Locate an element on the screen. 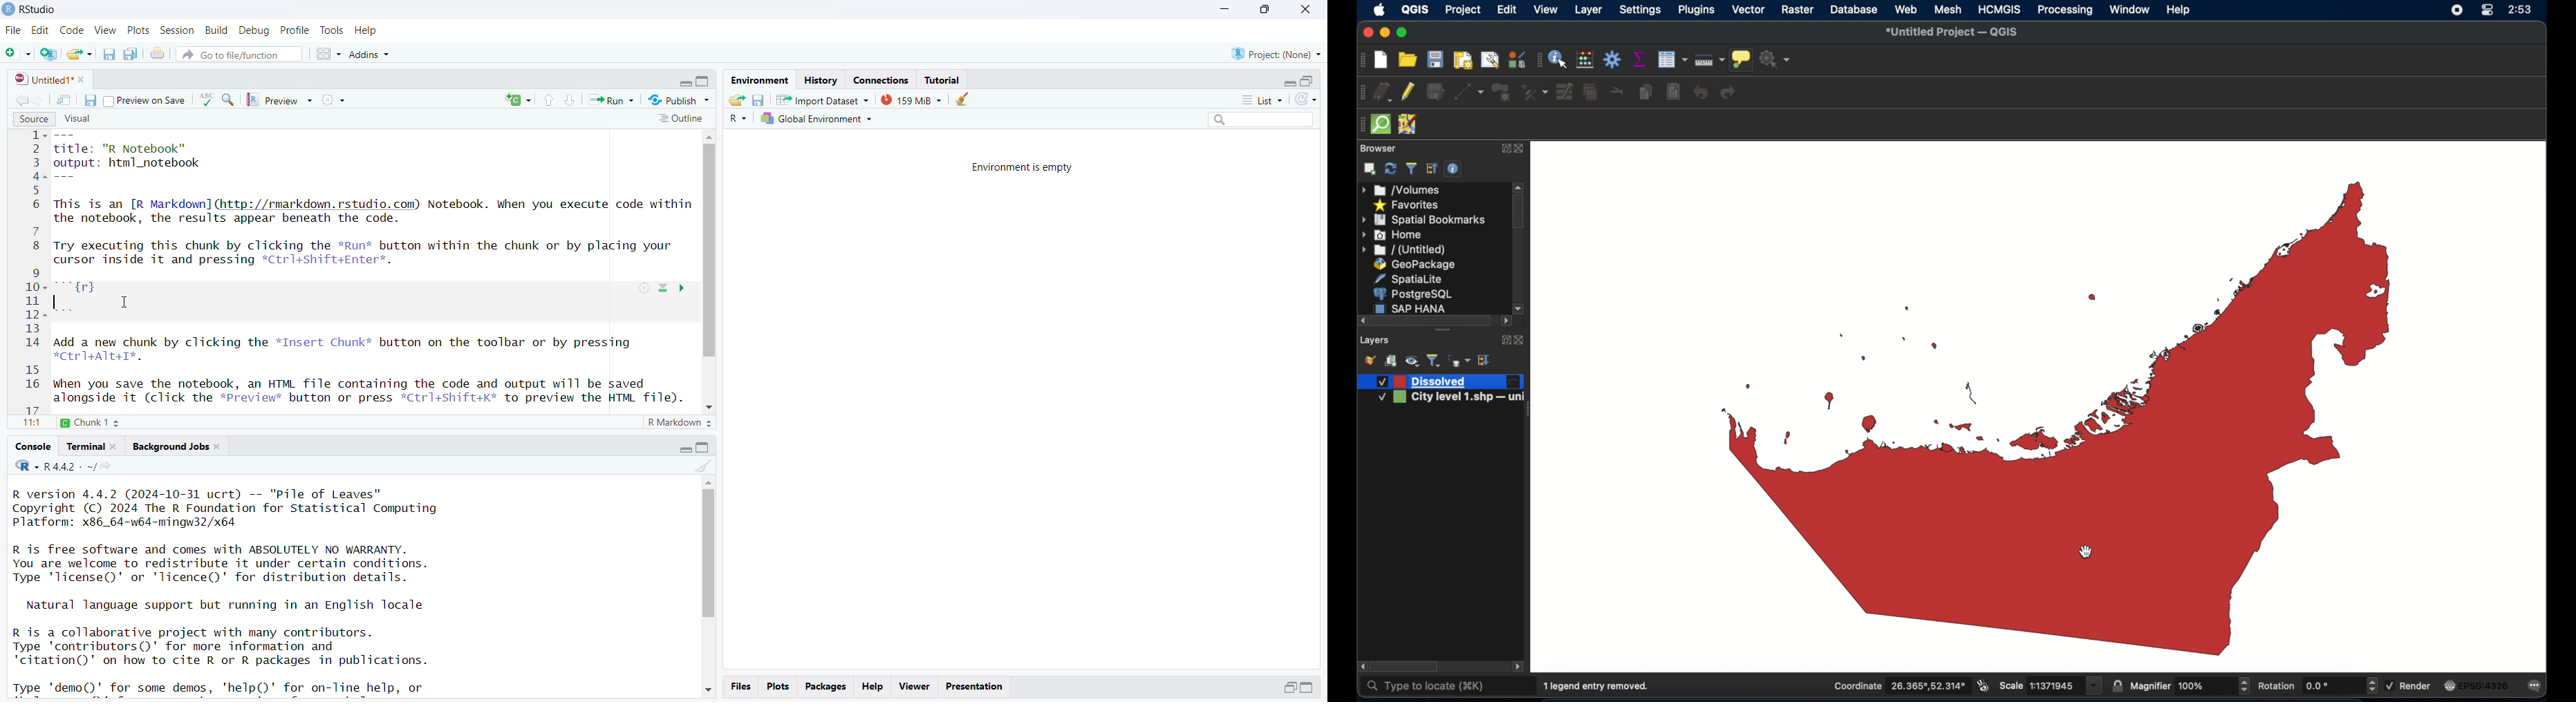 This screenshot has height=728, width=2576. measure line is located at coordinates (1710, 59).